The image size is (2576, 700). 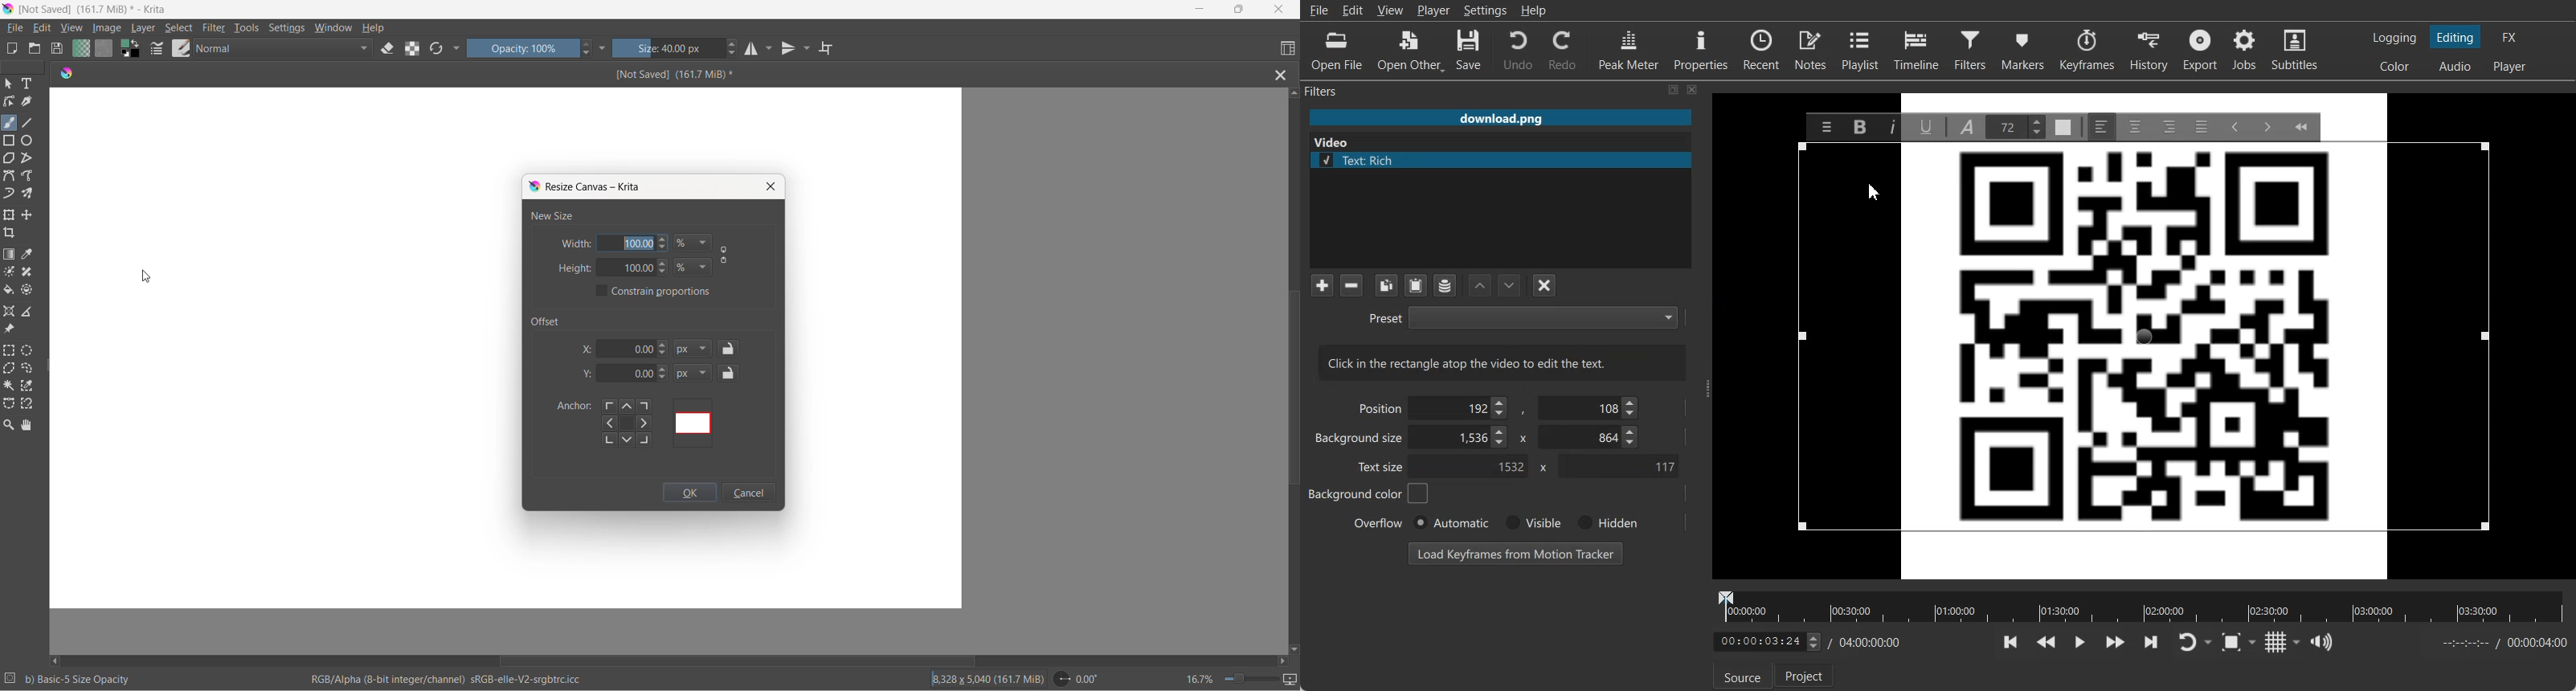 I want to click on opacity, so click(x=524, y=48).